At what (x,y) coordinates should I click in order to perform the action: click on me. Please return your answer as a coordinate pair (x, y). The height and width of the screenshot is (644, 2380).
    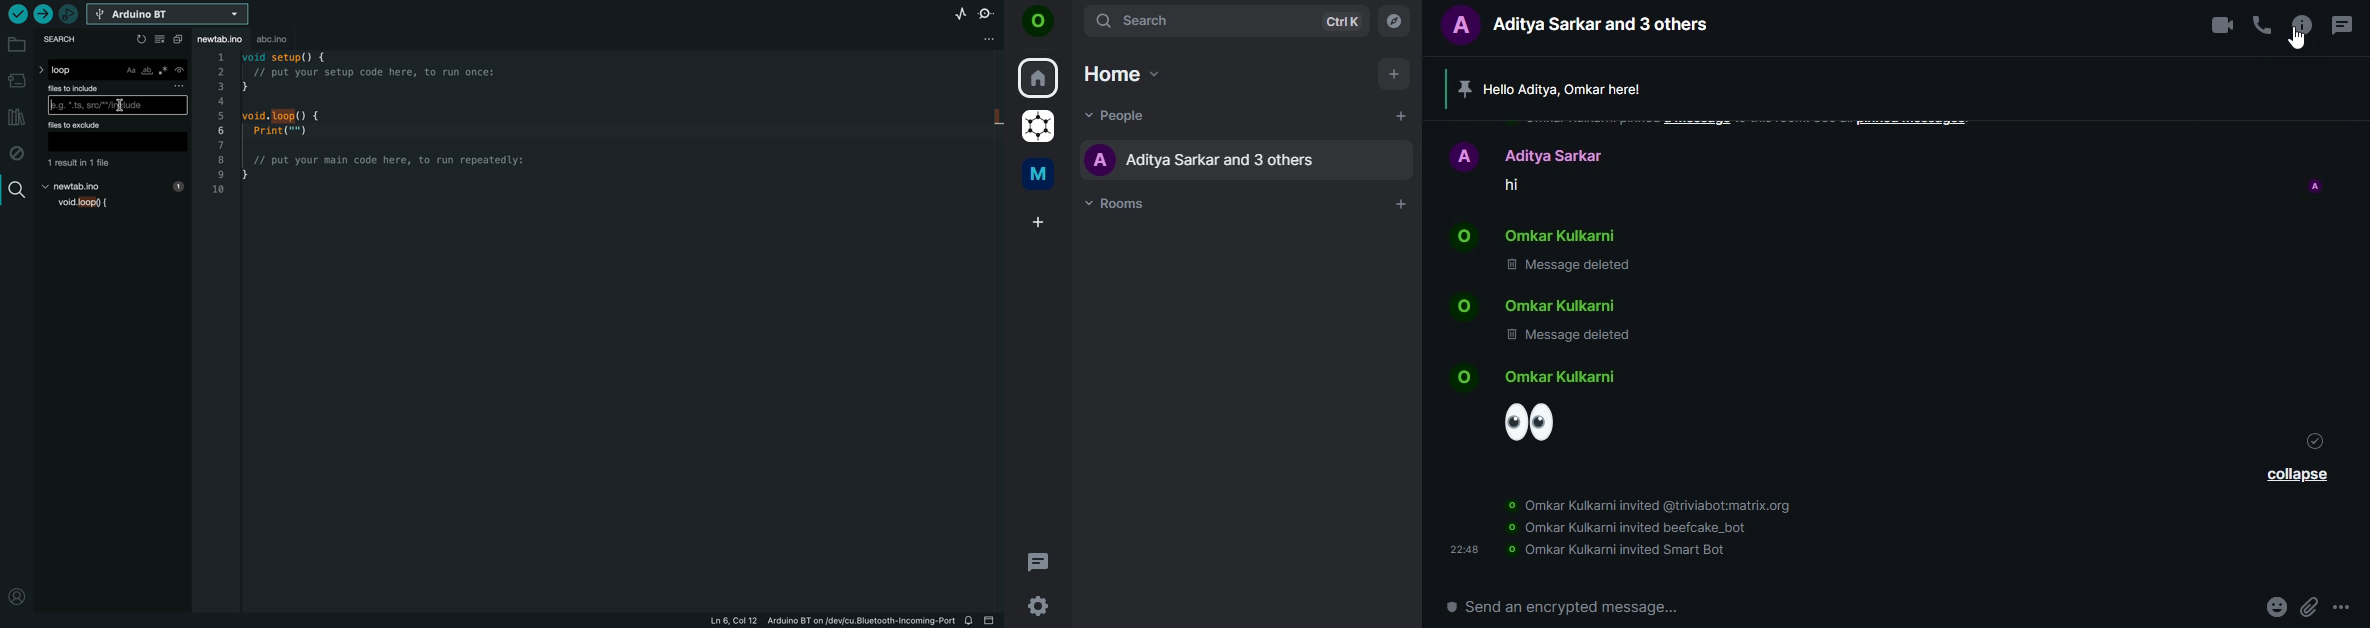
    Looking at the image, I should click on (1042, 172).